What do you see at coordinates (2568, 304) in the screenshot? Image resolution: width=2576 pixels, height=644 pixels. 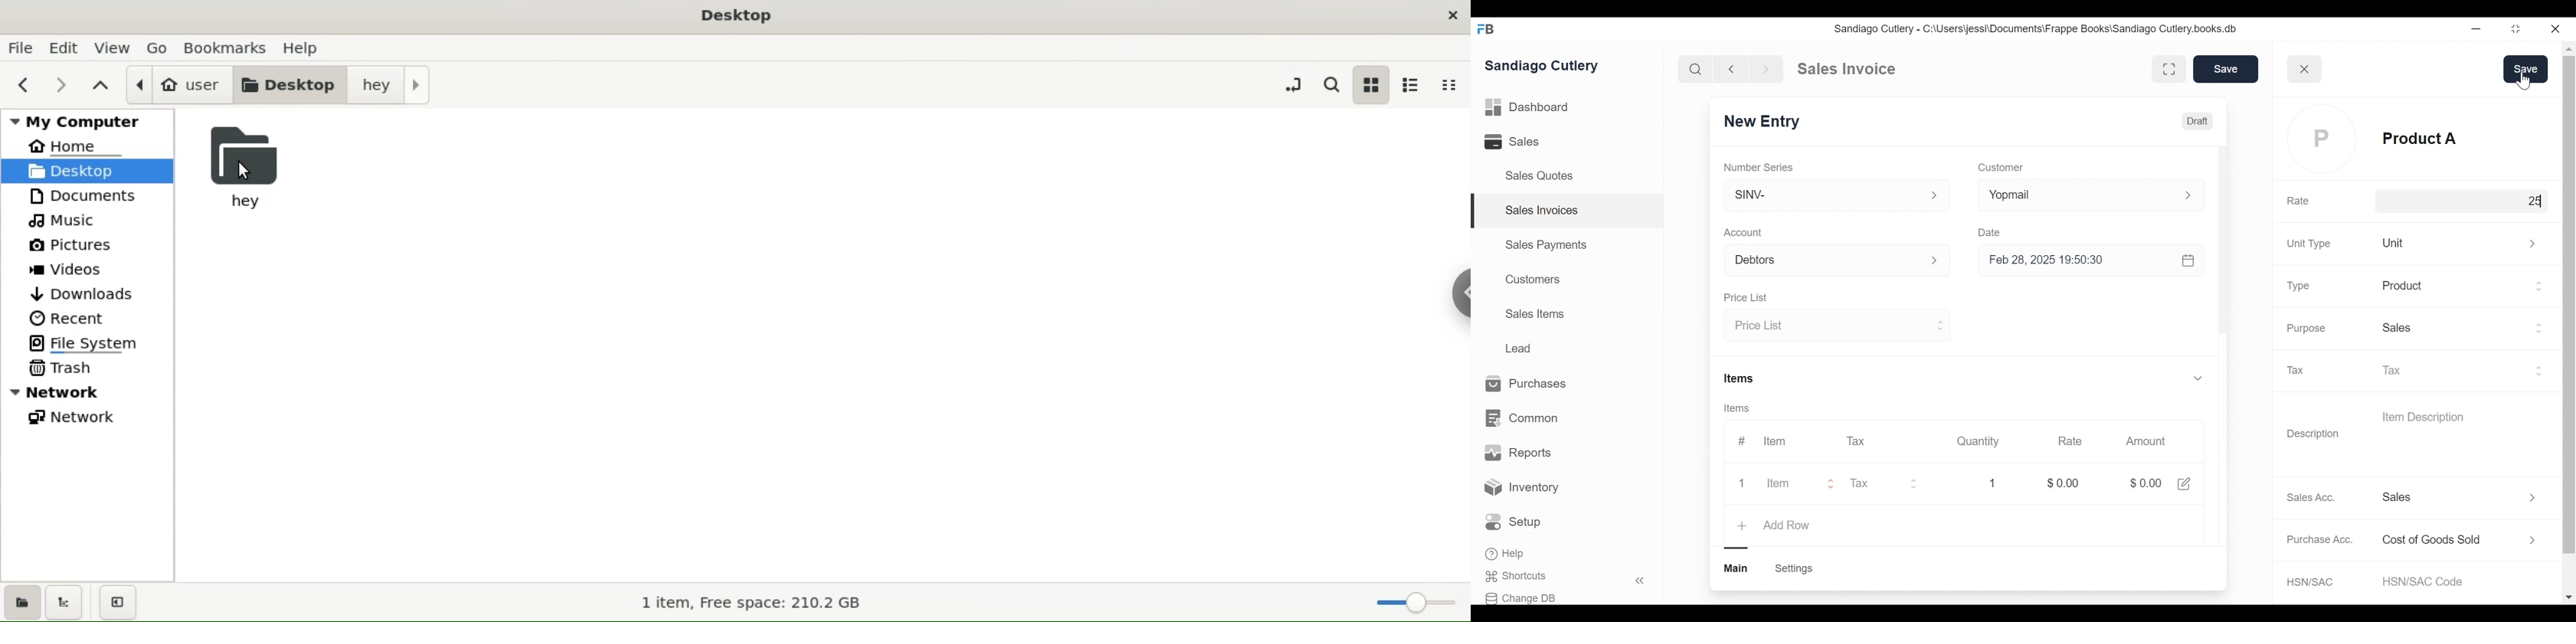 I see `scrollbar` at bounding box center [2568, 304].